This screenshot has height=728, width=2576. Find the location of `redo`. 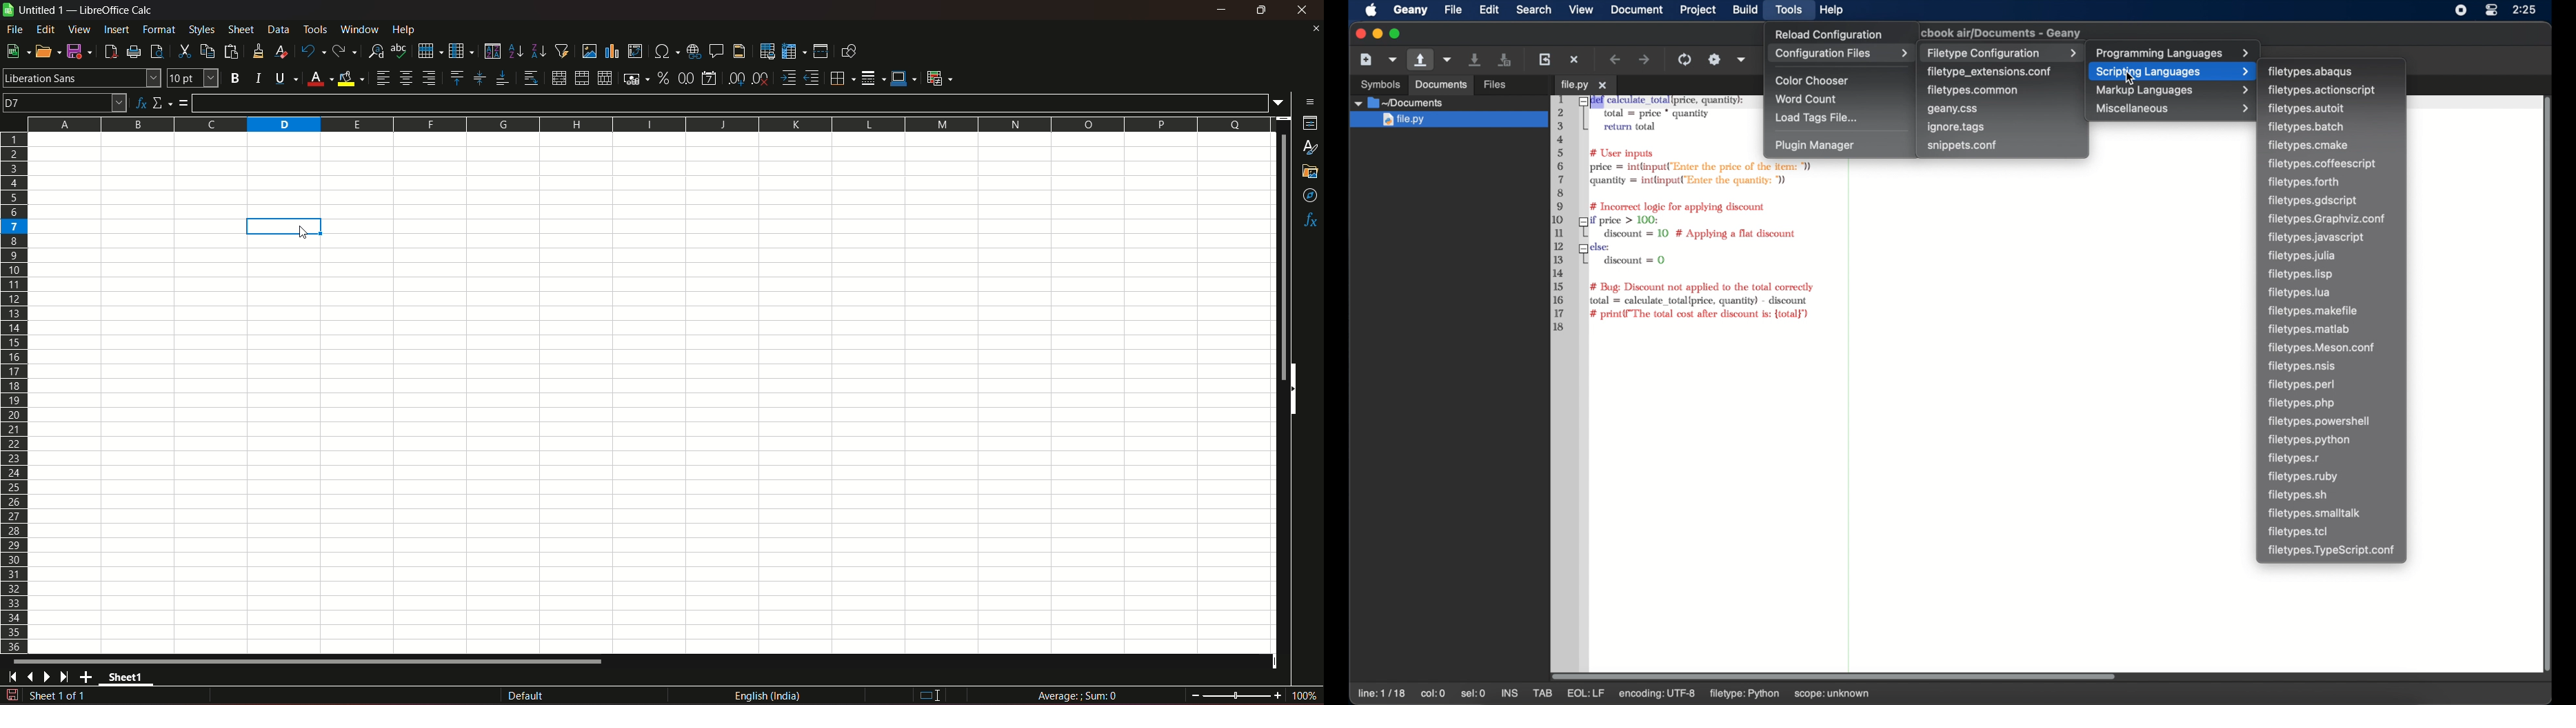

redo is located at coordinates (345, 50).